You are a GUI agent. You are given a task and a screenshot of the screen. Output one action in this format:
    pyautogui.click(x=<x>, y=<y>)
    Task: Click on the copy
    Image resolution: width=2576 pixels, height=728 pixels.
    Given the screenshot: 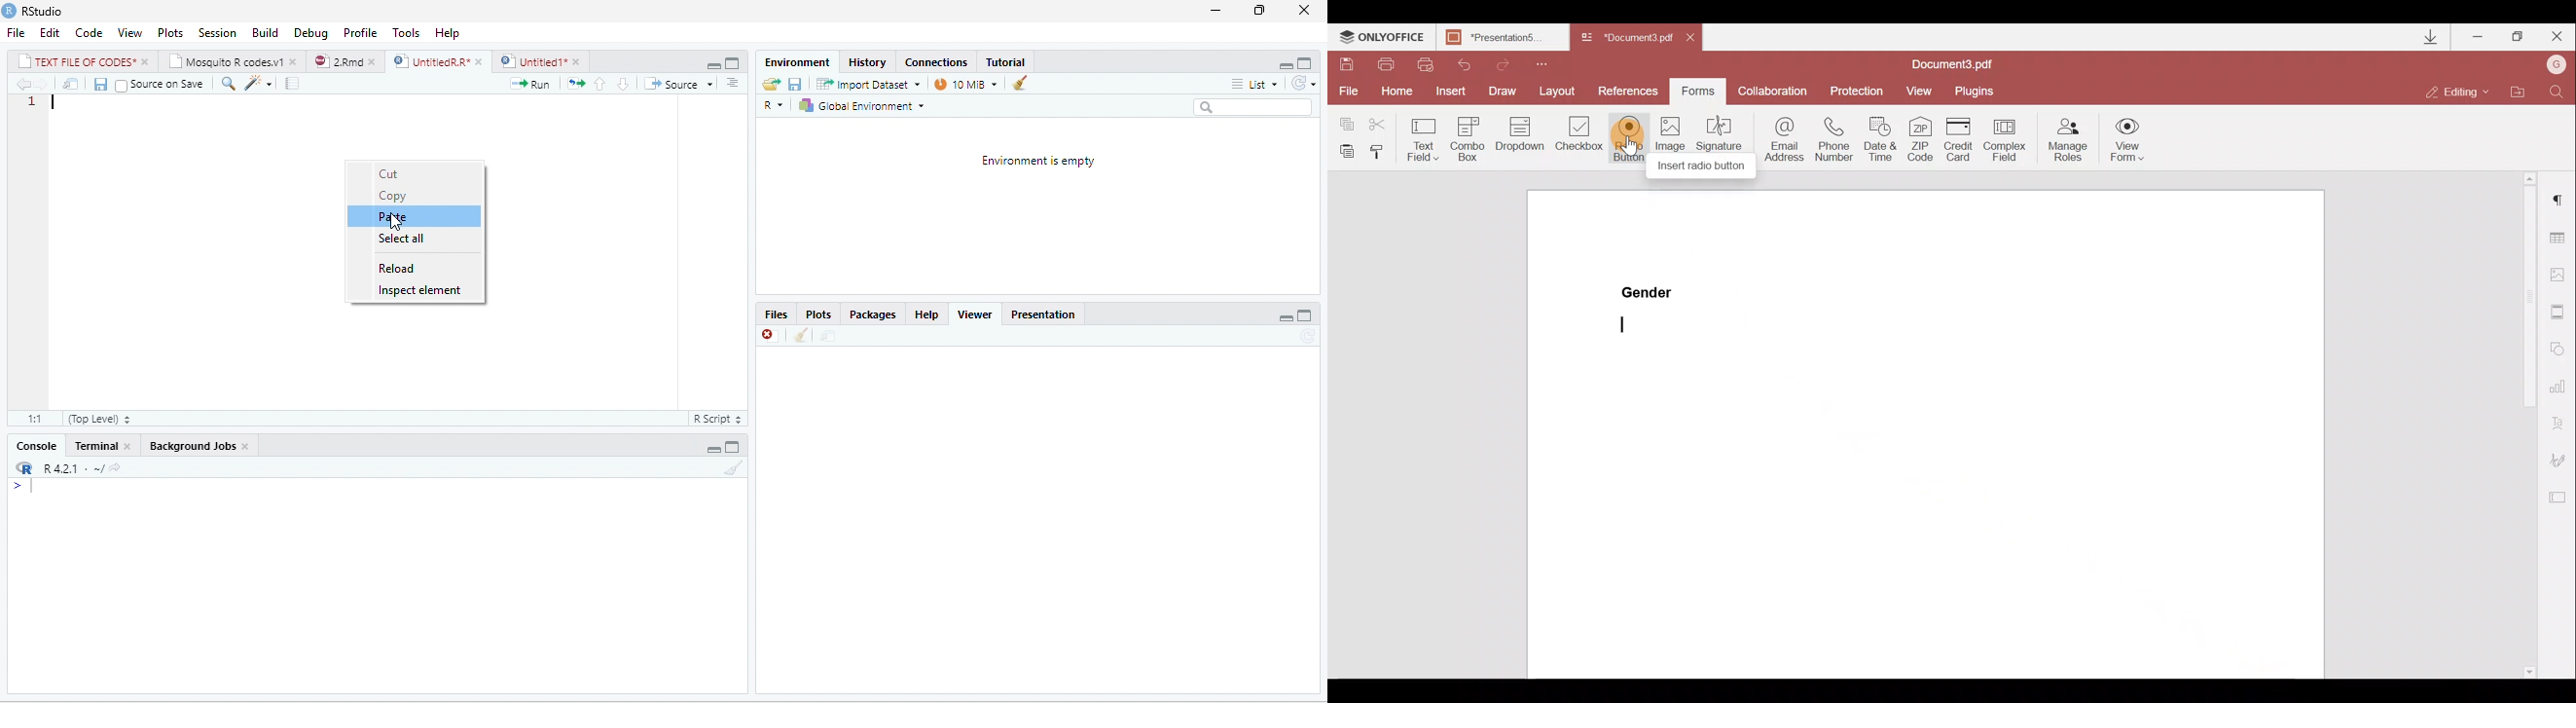 What is the action you would take?
    pyautogui.click(x=392, y=197)
    